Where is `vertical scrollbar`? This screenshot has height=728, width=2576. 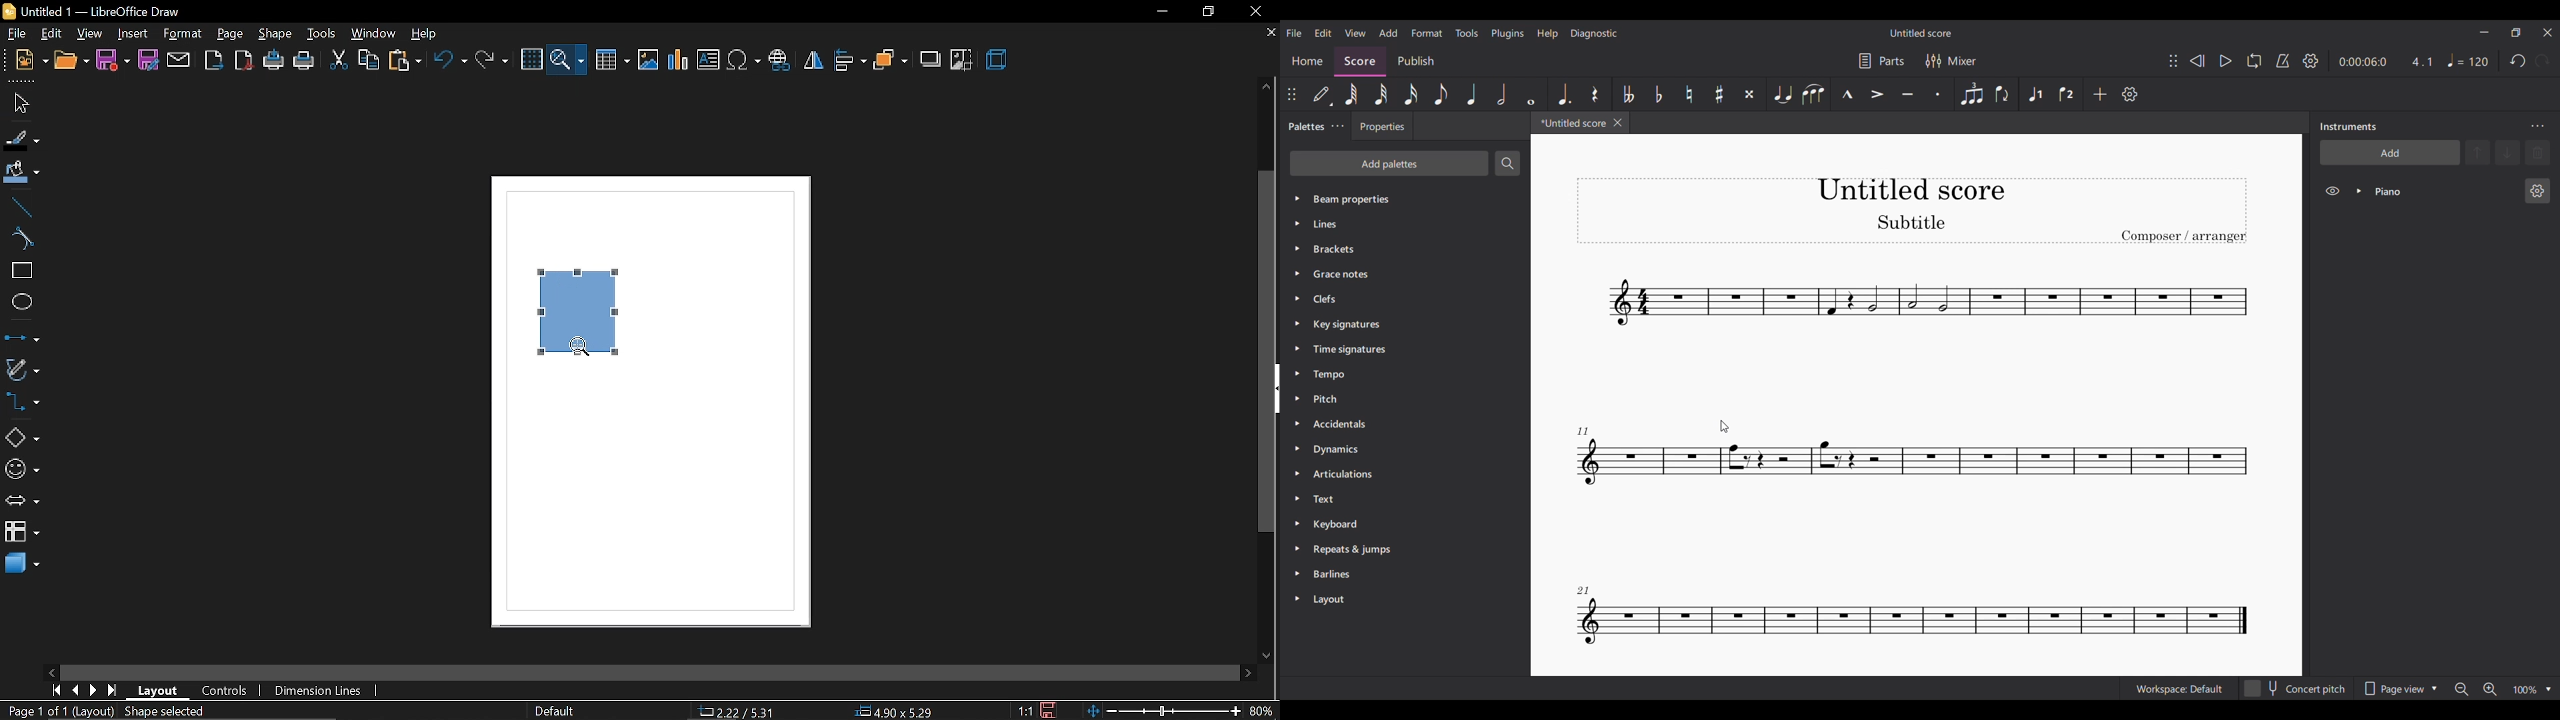 vertical scrollbar is located at coordinates (1266, 354).